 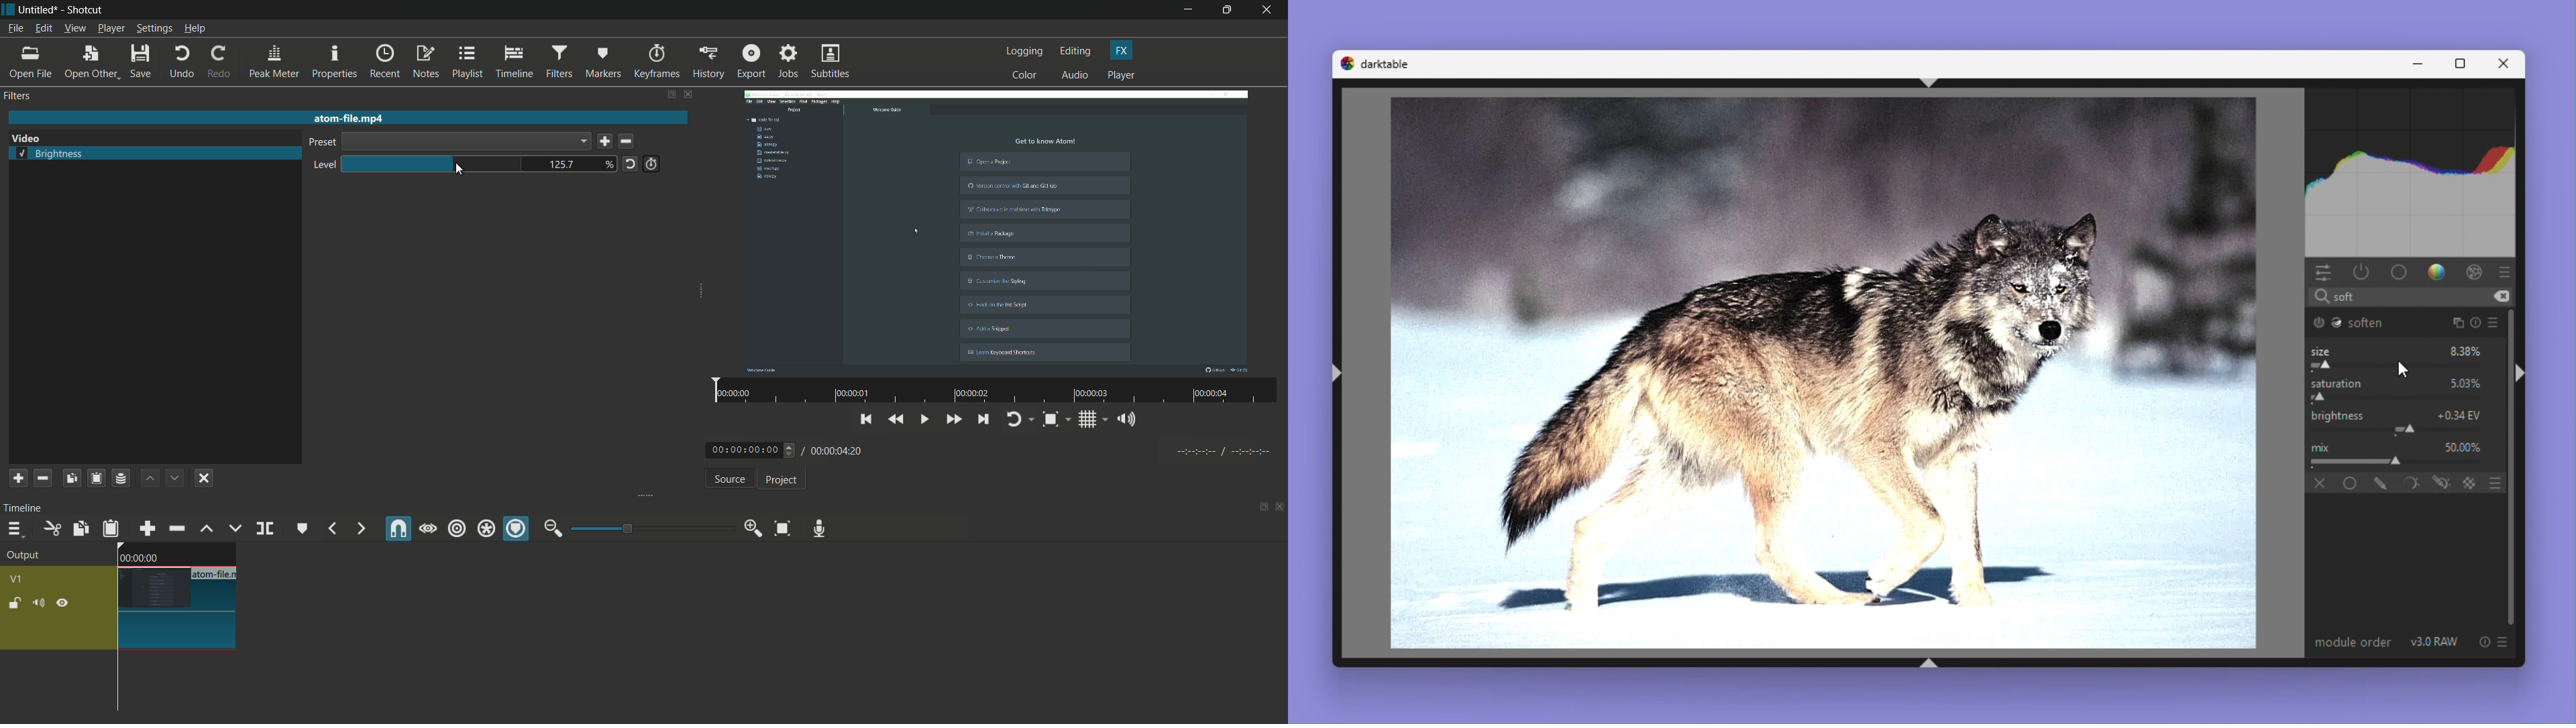 What do you see at coordinates (2455, 322) in the screenshot?
I see `Multiple instance` at bounding box center [2455, 322].